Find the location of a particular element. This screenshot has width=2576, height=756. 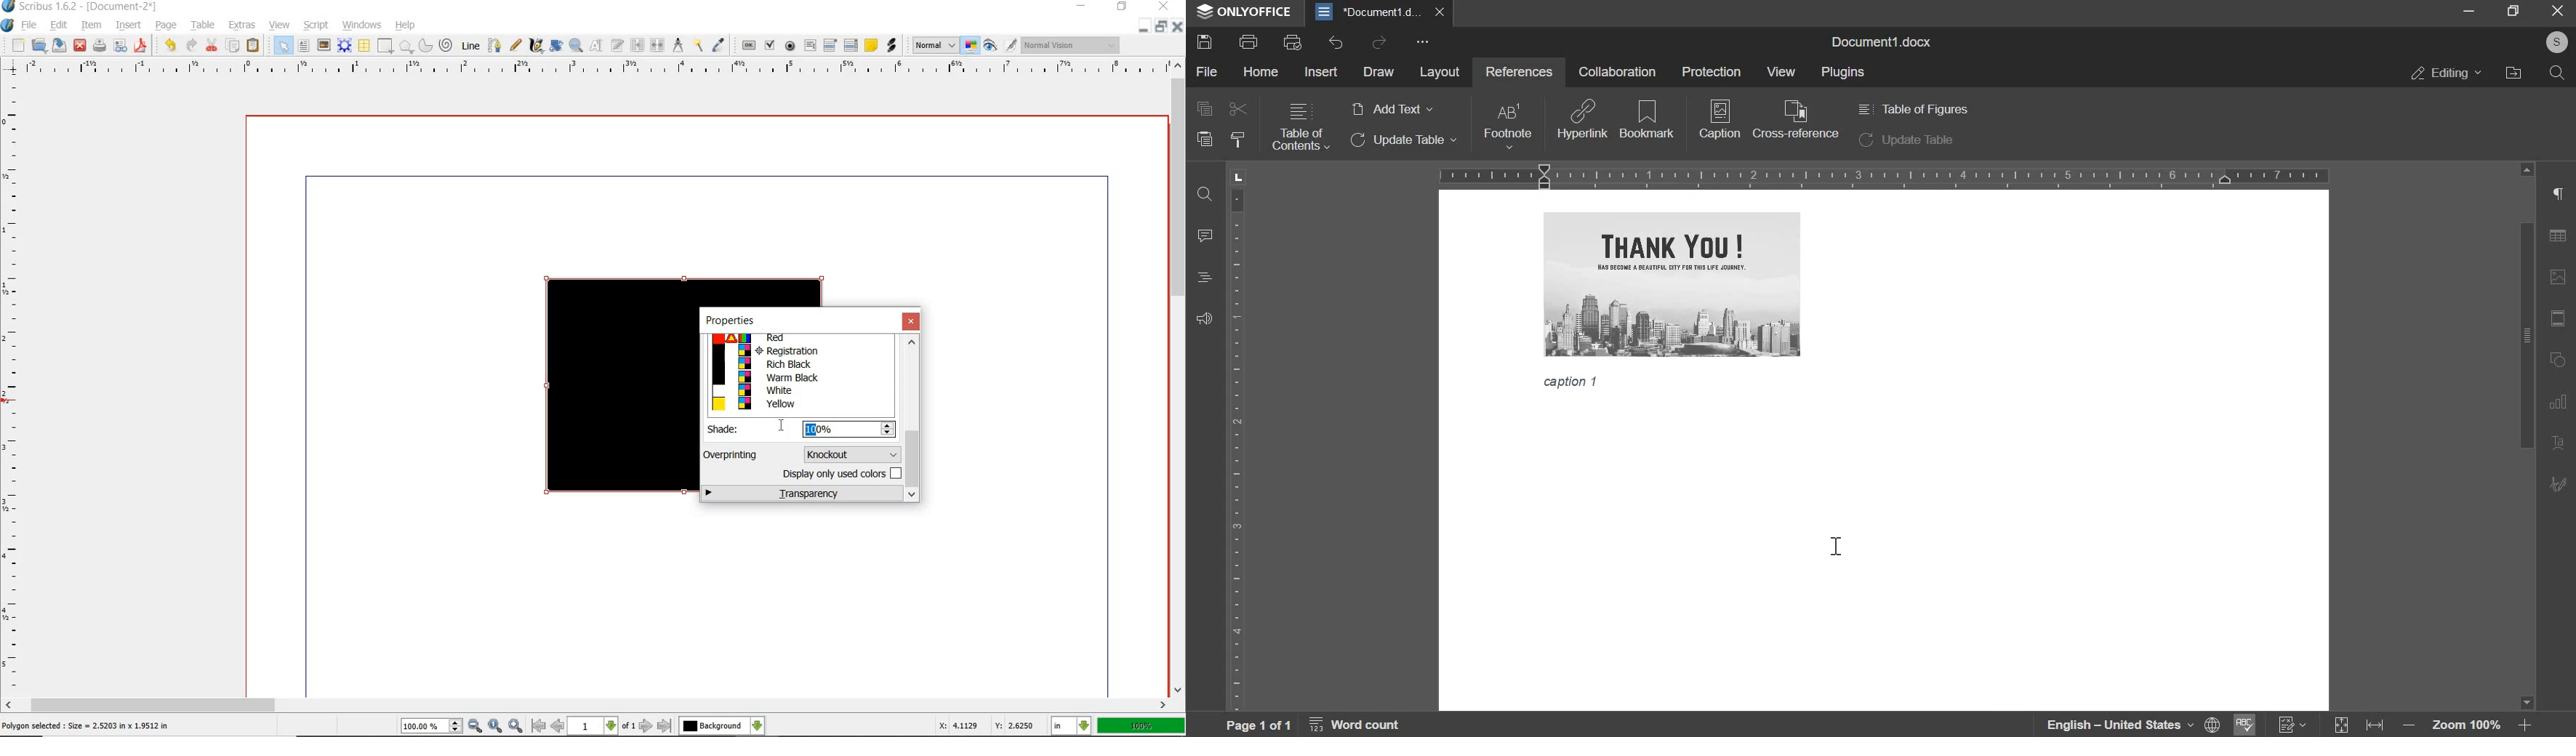

render frame is located at coordinates (343, 45).